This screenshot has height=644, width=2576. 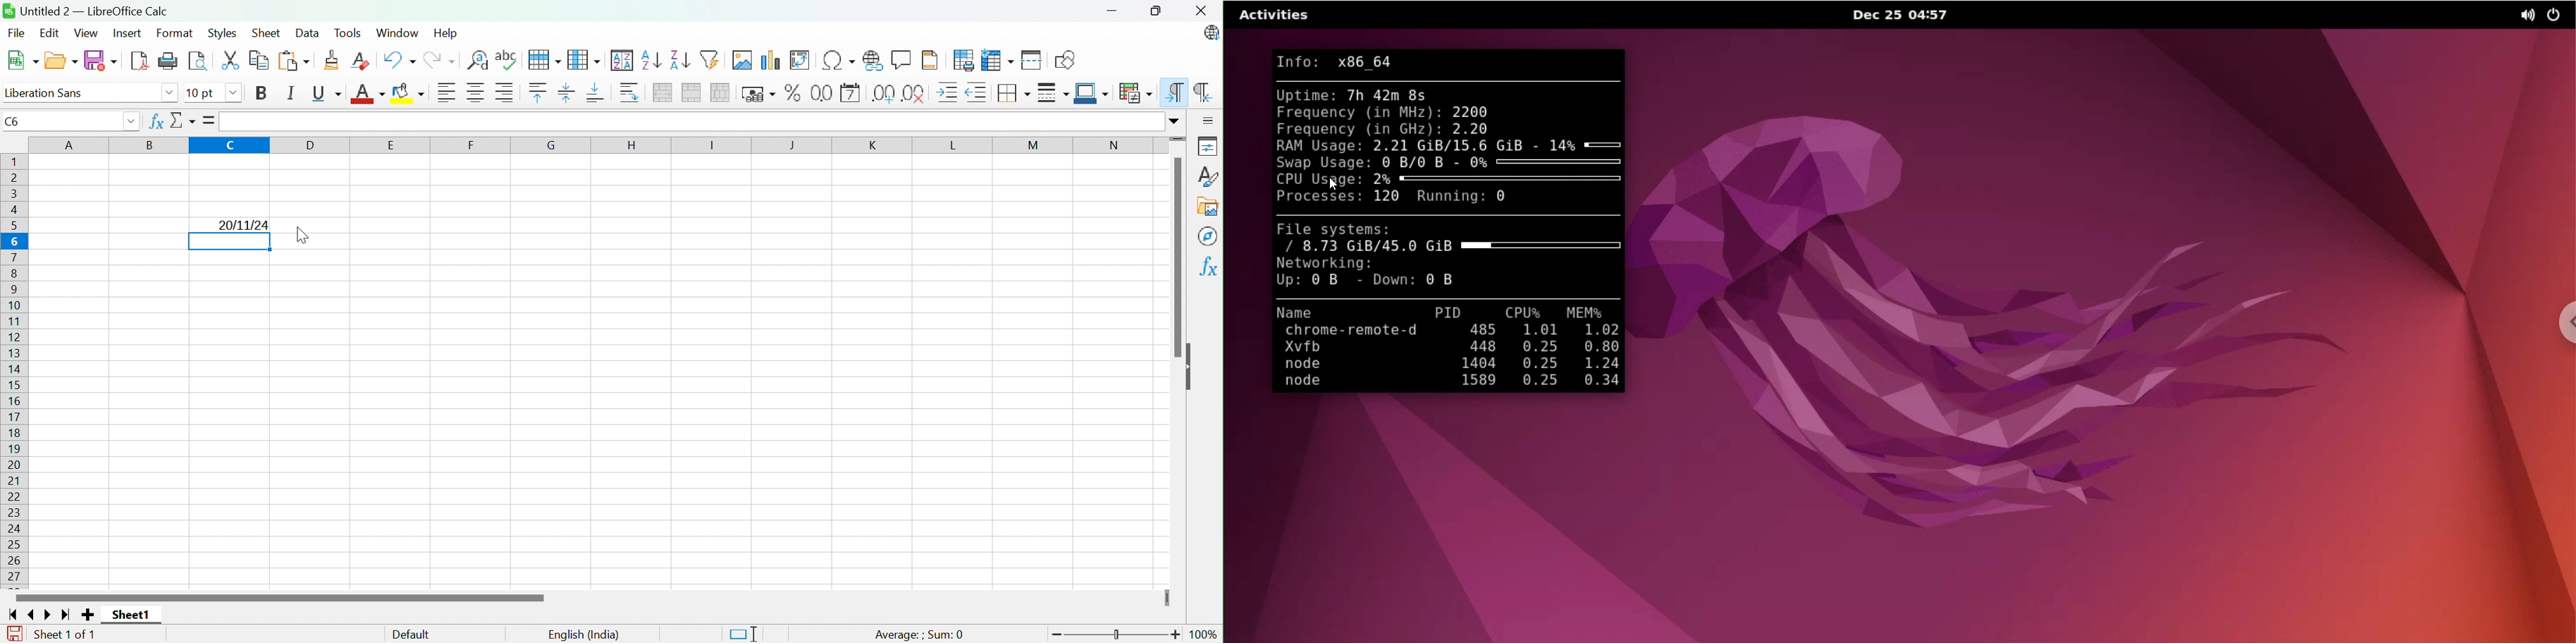 I want to click on Tools, so click(x=351, y=33).